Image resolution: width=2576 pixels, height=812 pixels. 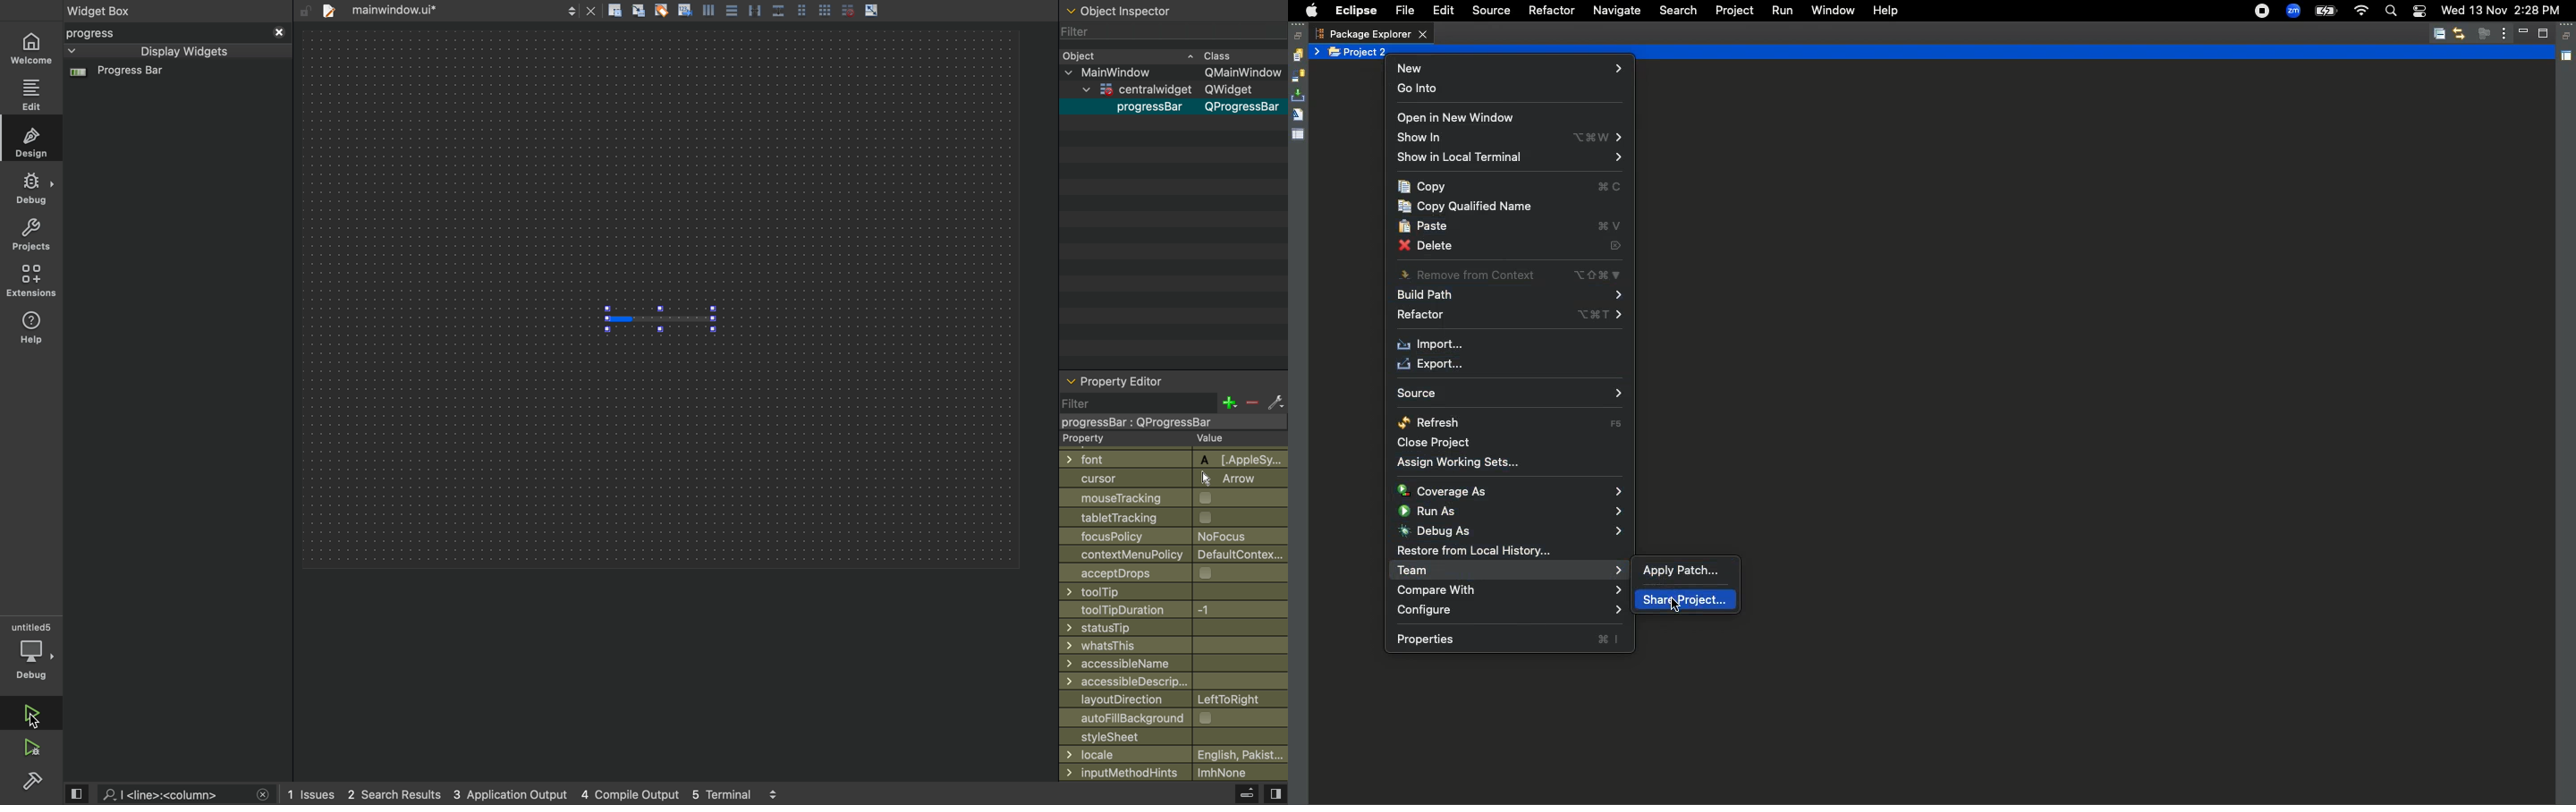 What do you see at coordinates (1174, 383) in the screenshot?
I see `property editor` at bounding box center [1174, 383].